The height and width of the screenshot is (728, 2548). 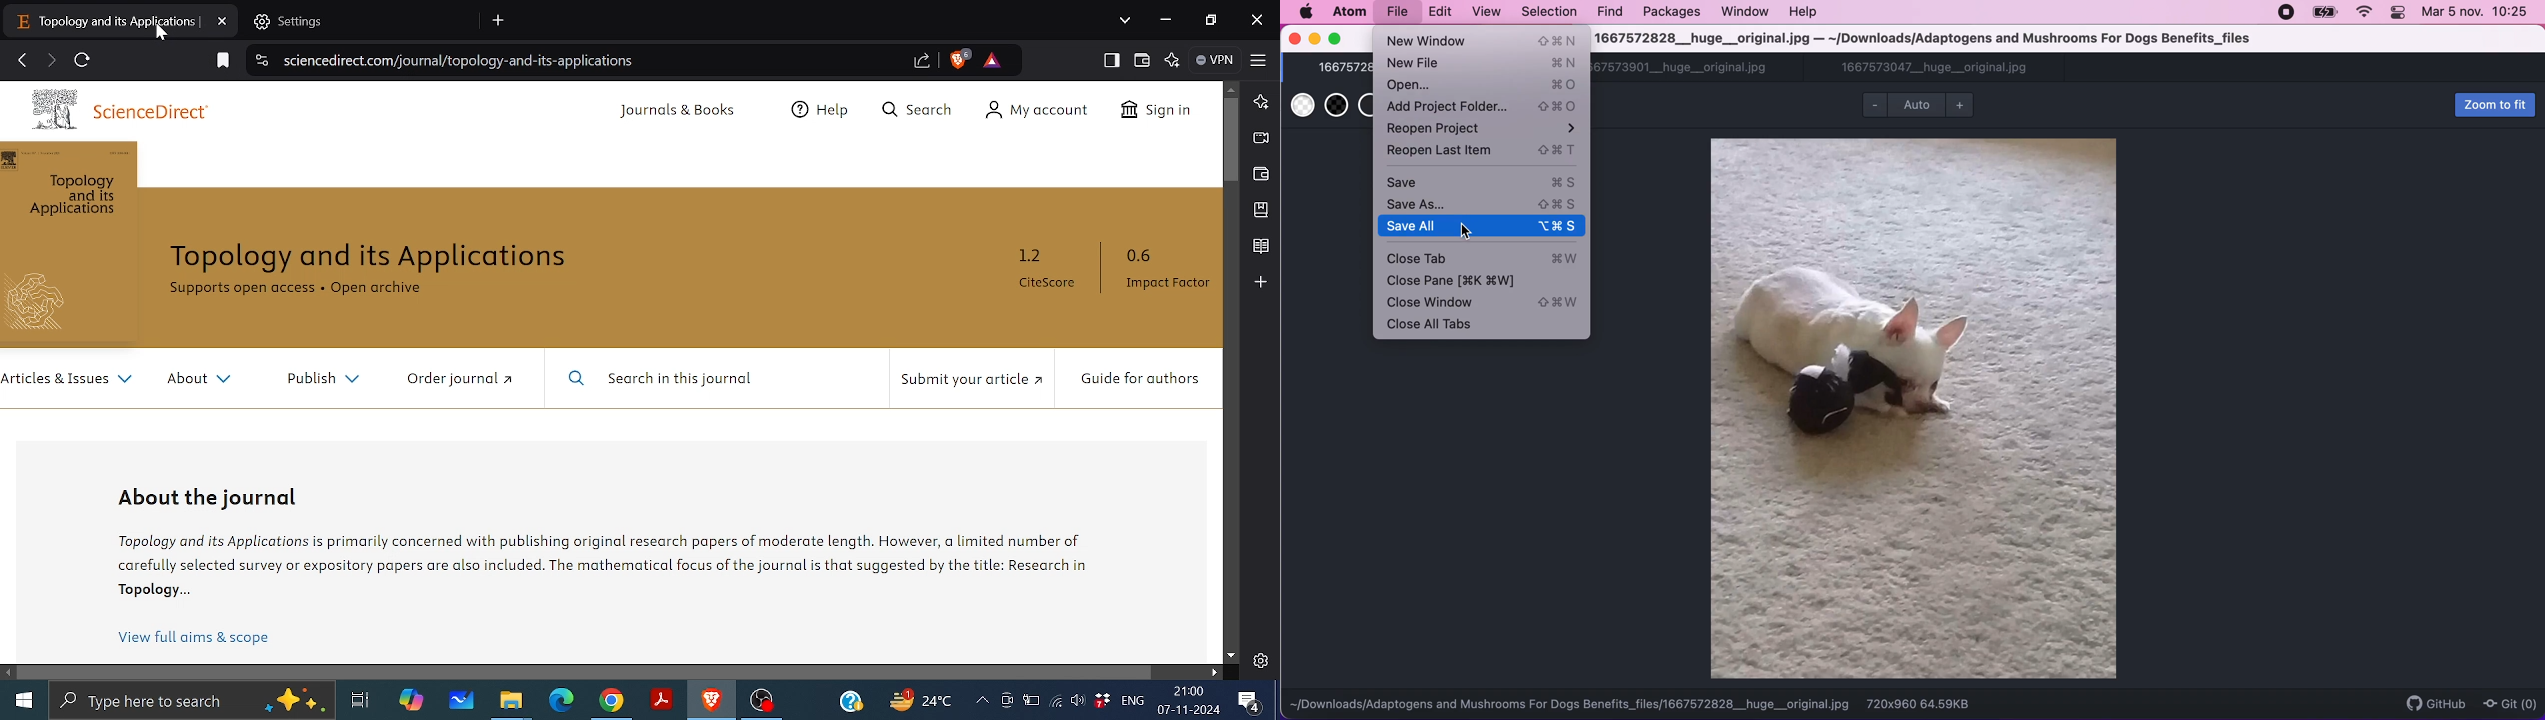 I want to click on save, so click(x=1485, y=182).